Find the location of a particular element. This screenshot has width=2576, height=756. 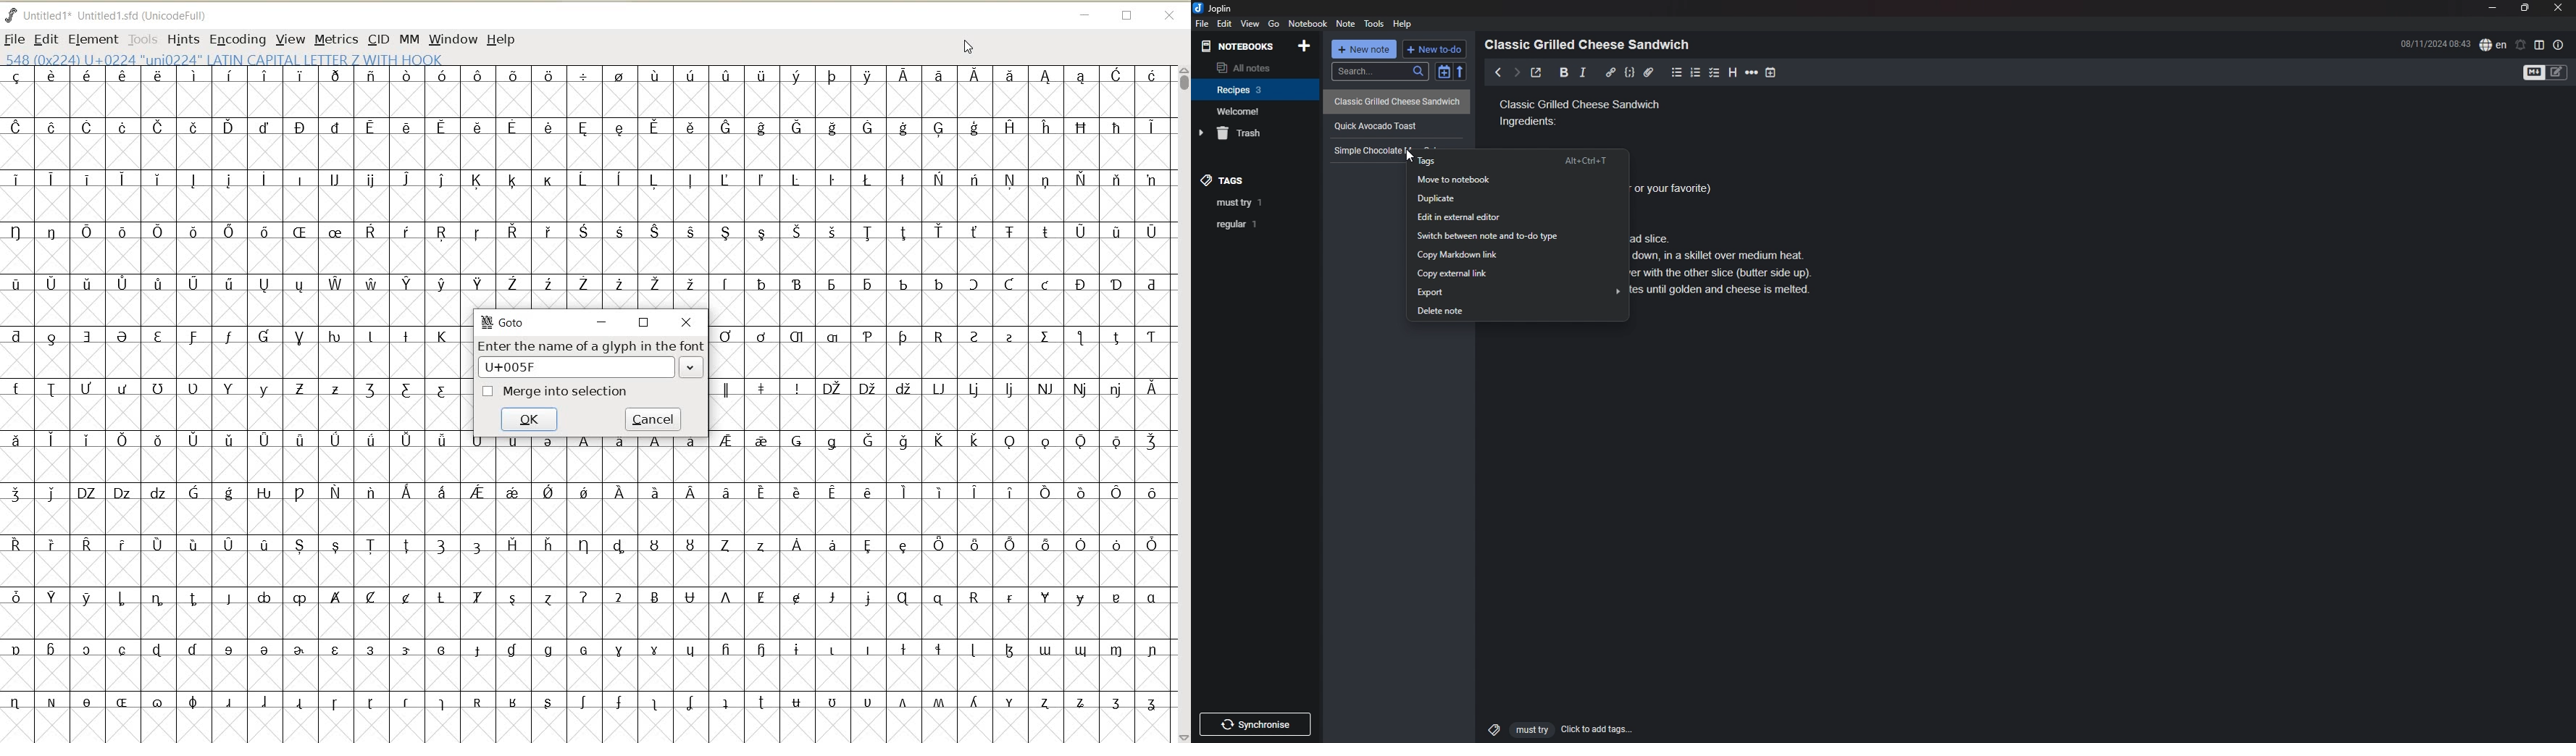

GLYPHY CHARACTERS is located at coordinates (940, 530).